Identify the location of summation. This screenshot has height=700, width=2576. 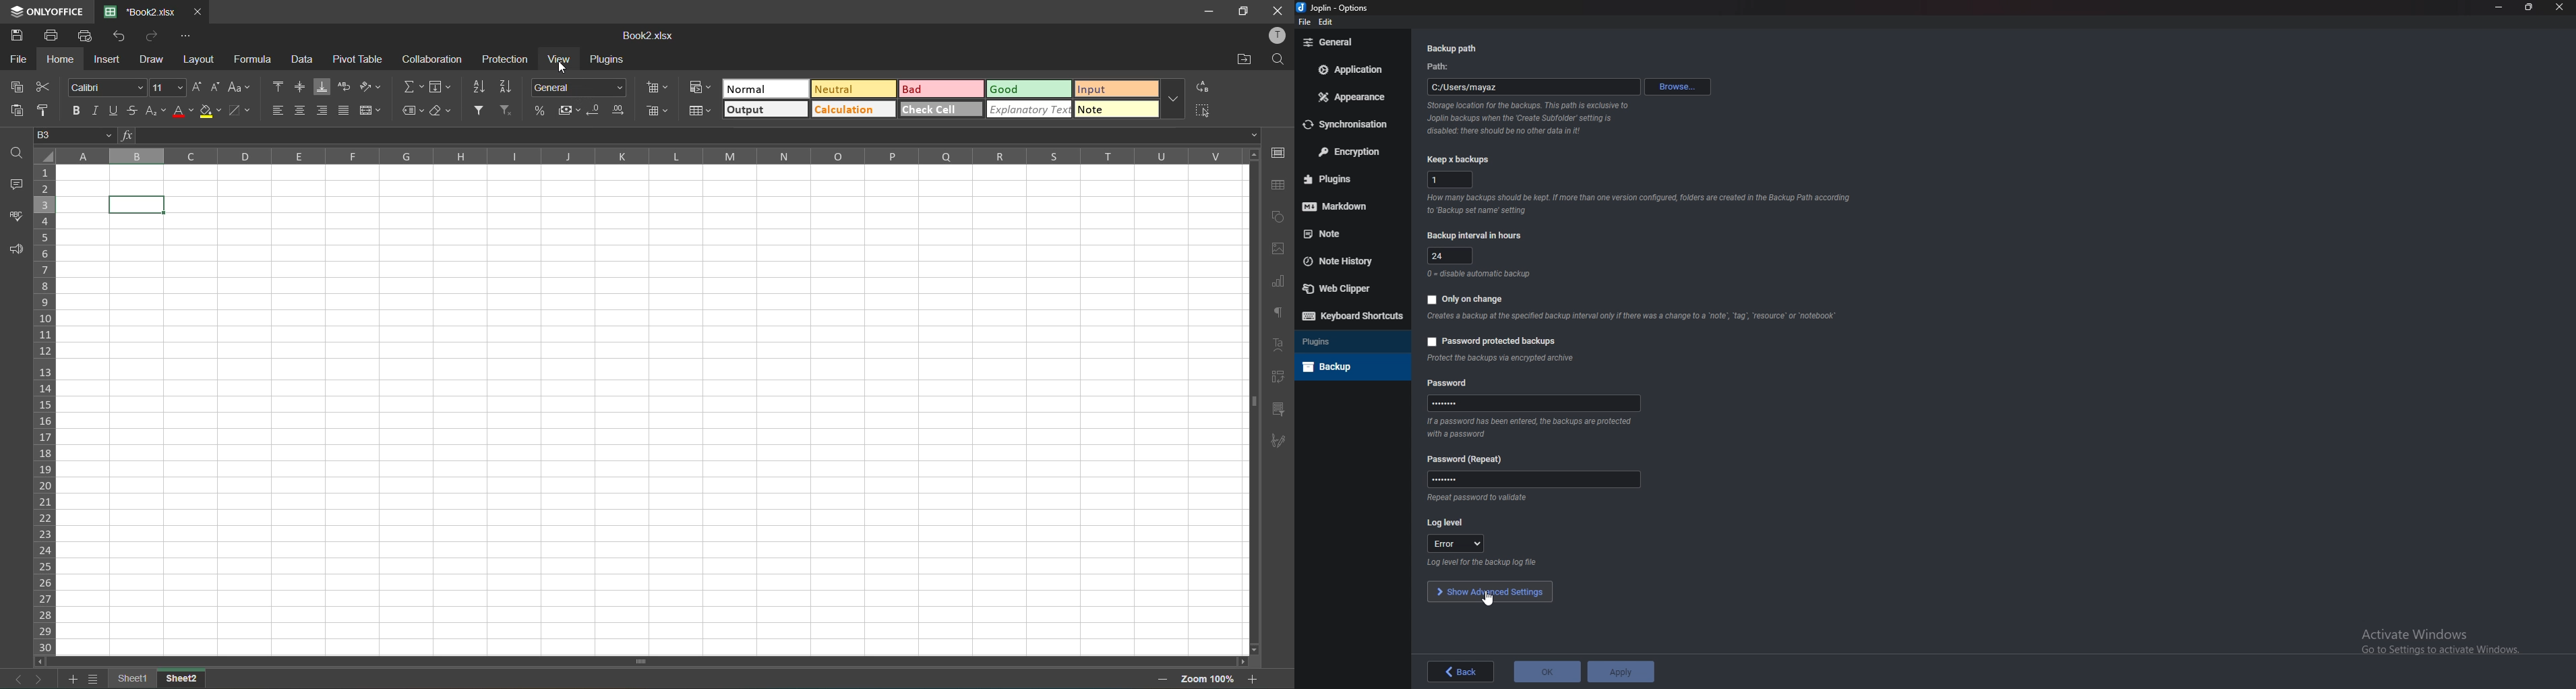
(411, 88).